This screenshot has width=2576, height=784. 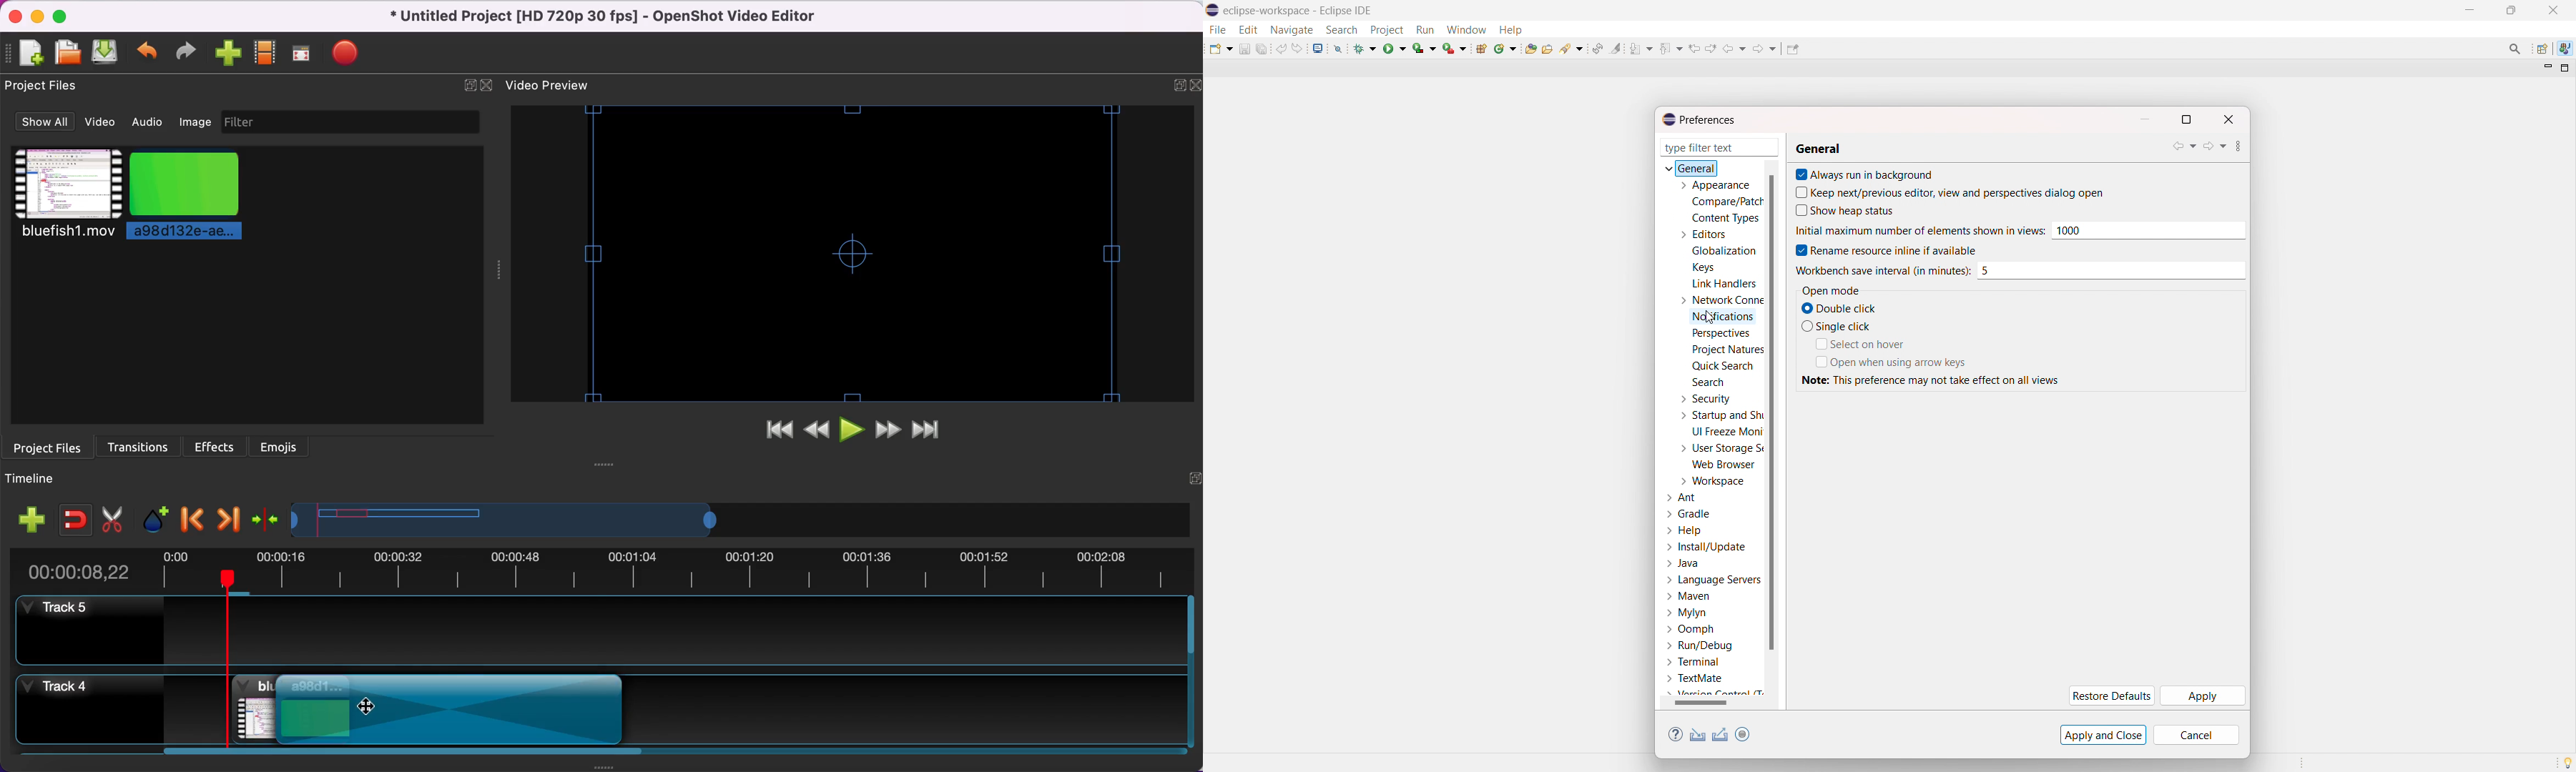 What do you see at coordinates (1338, 48) in the screenshot?
I see `skip all breakpoints` at bounding box center [1338, 48].